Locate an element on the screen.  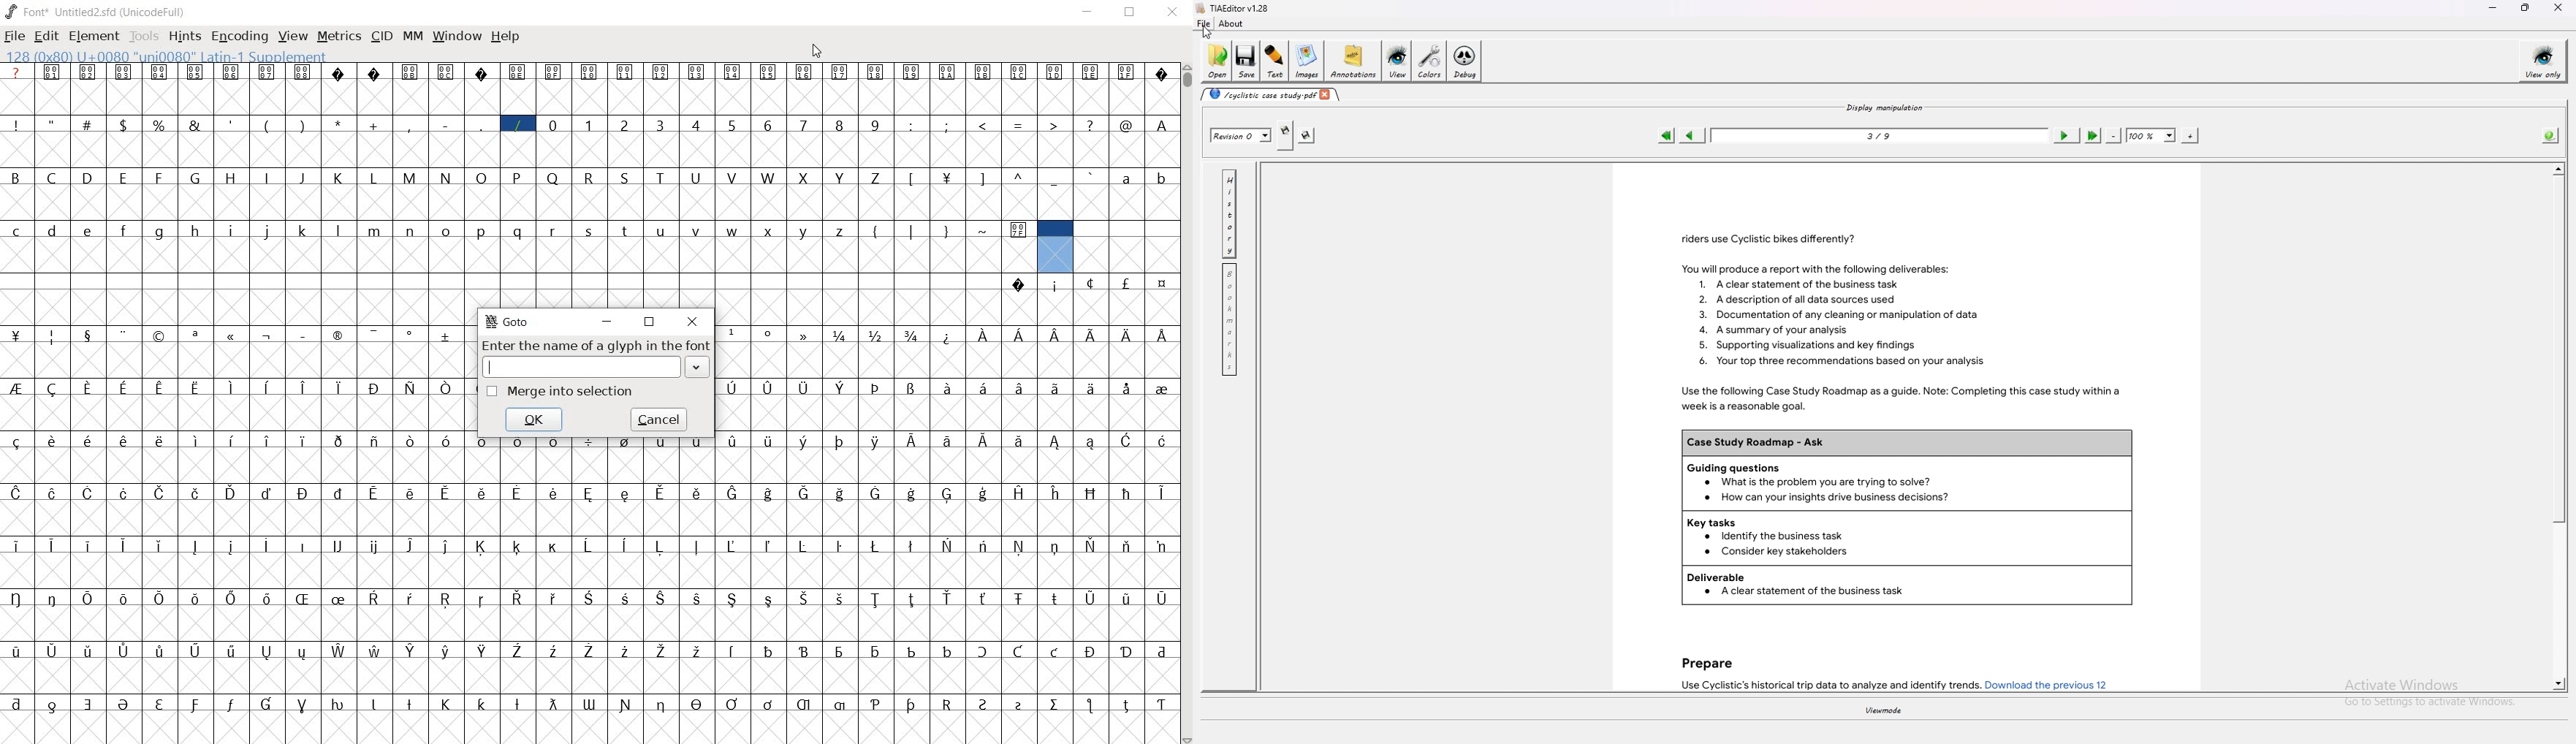
Tools is located at coordinates (144, 36).